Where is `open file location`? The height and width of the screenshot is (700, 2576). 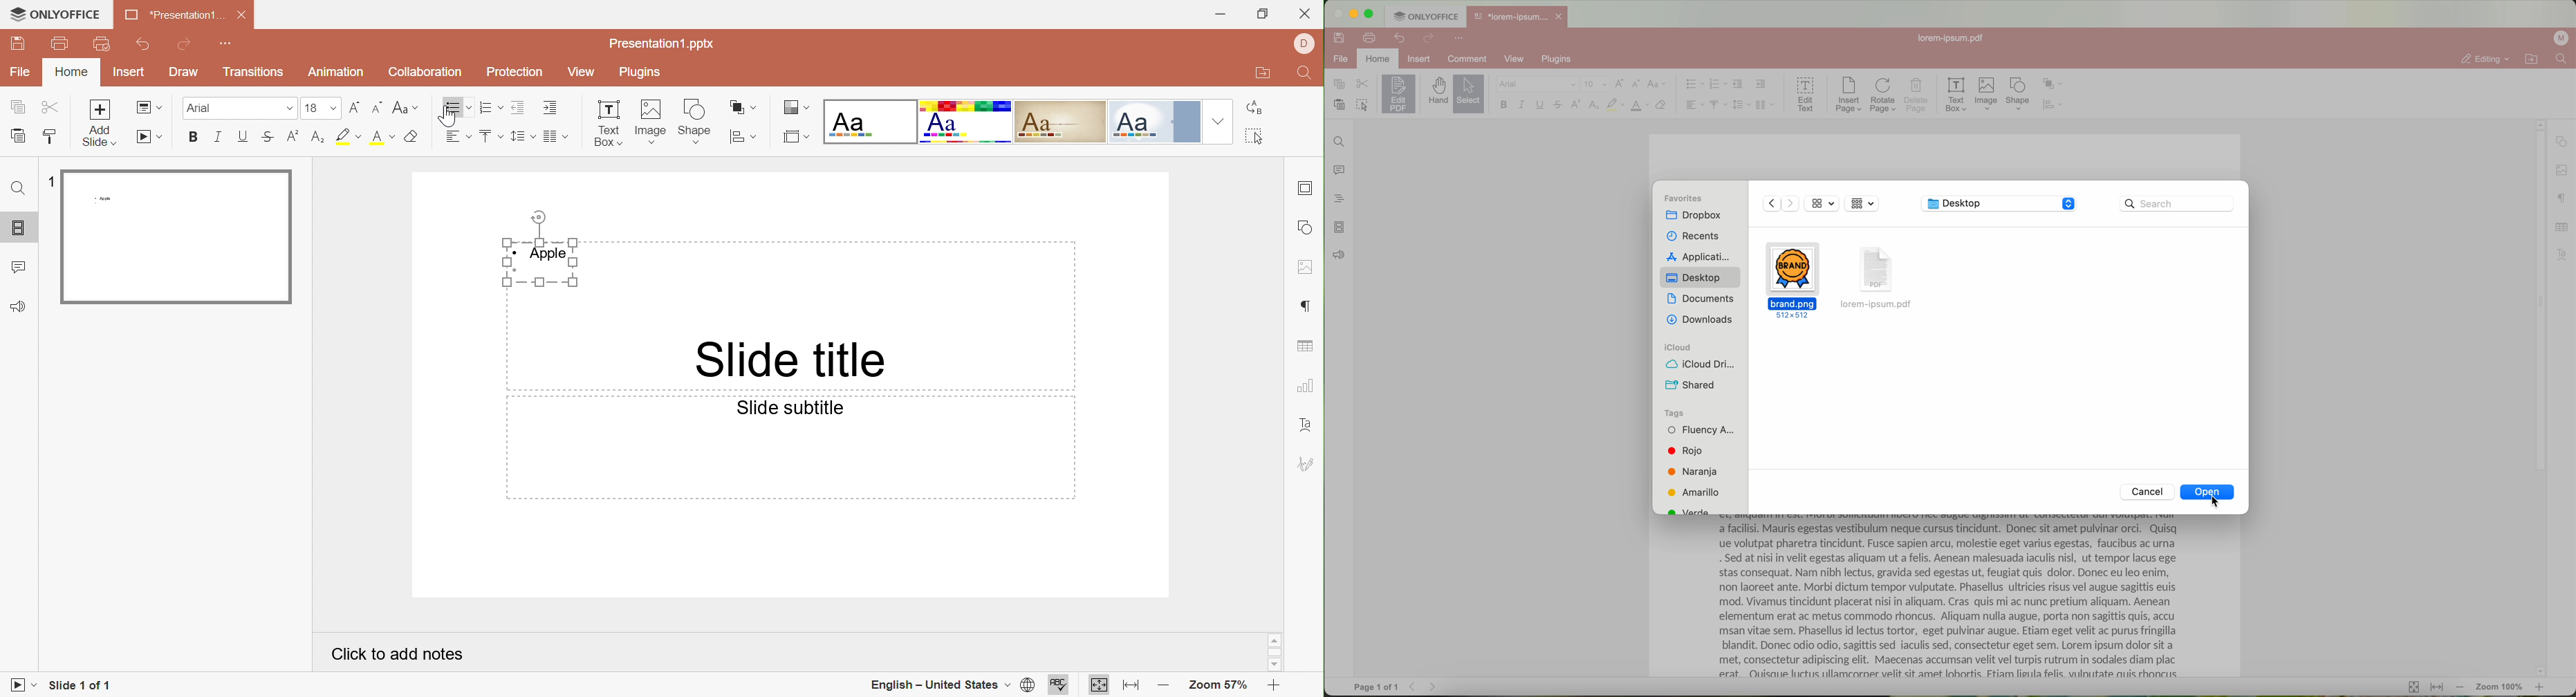 open file location is located at coordinates (2534, 59).